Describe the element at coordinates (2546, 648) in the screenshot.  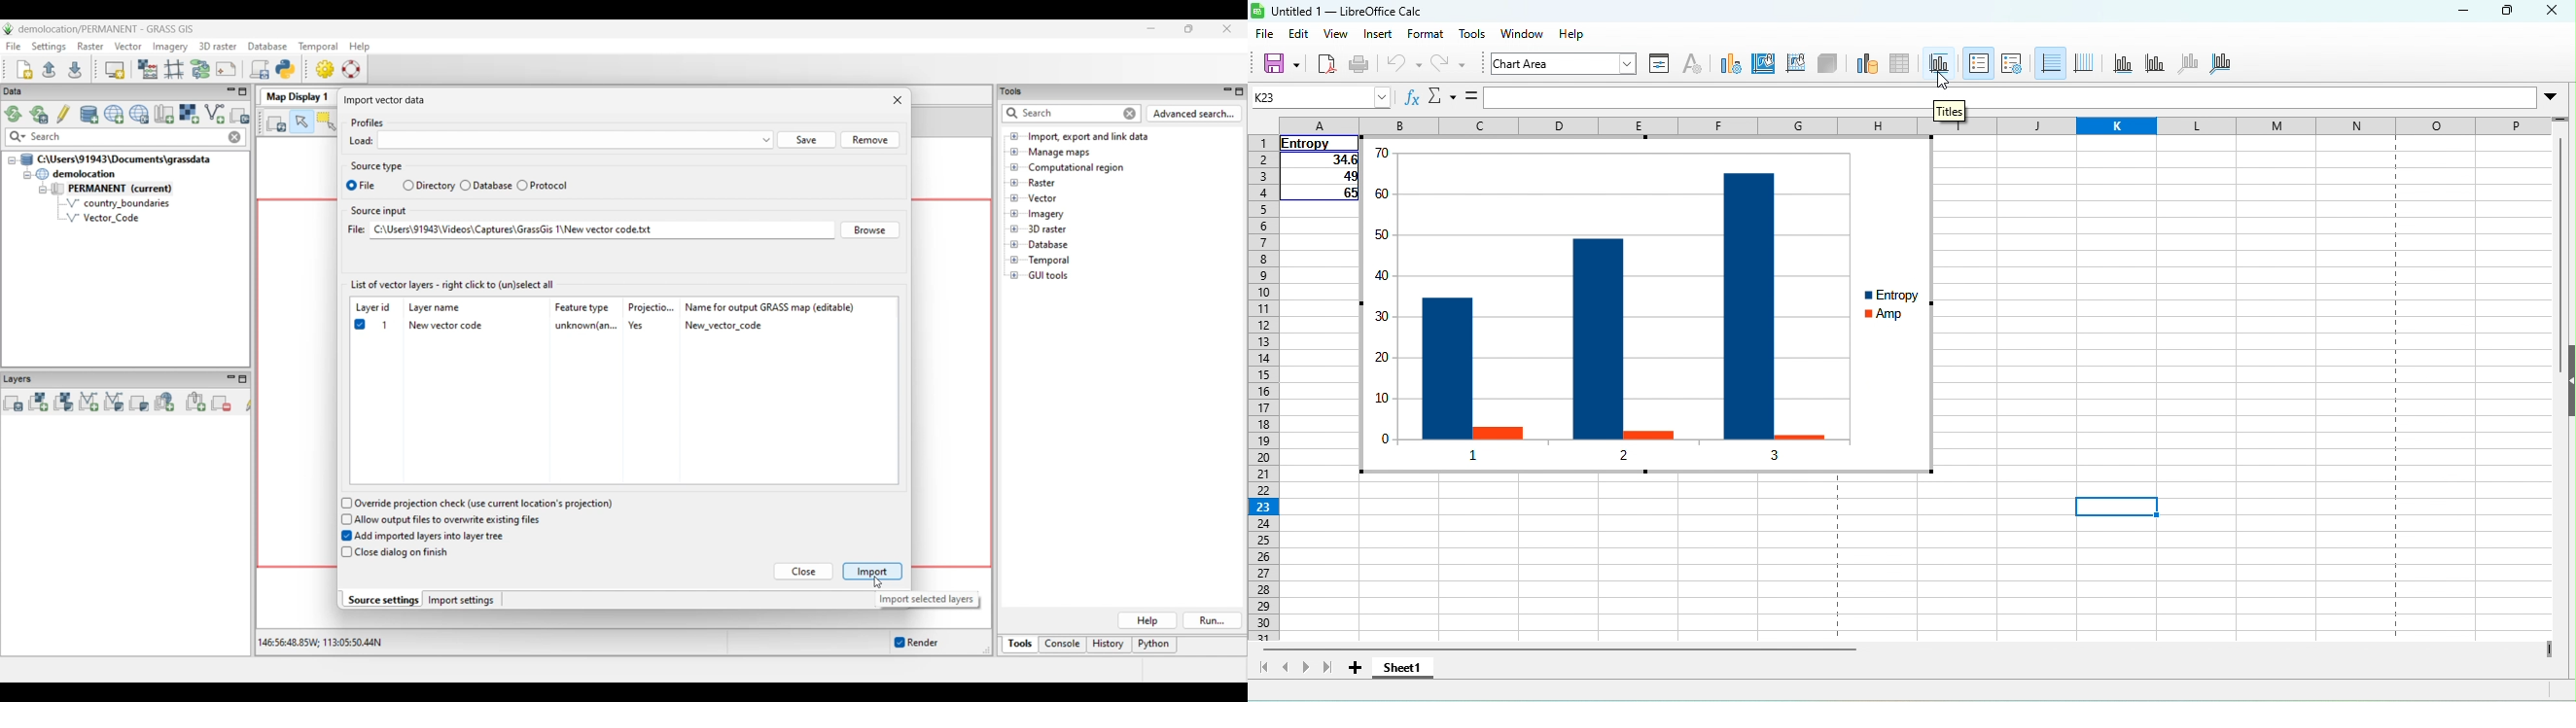
I see `drag to view columns` at that location.